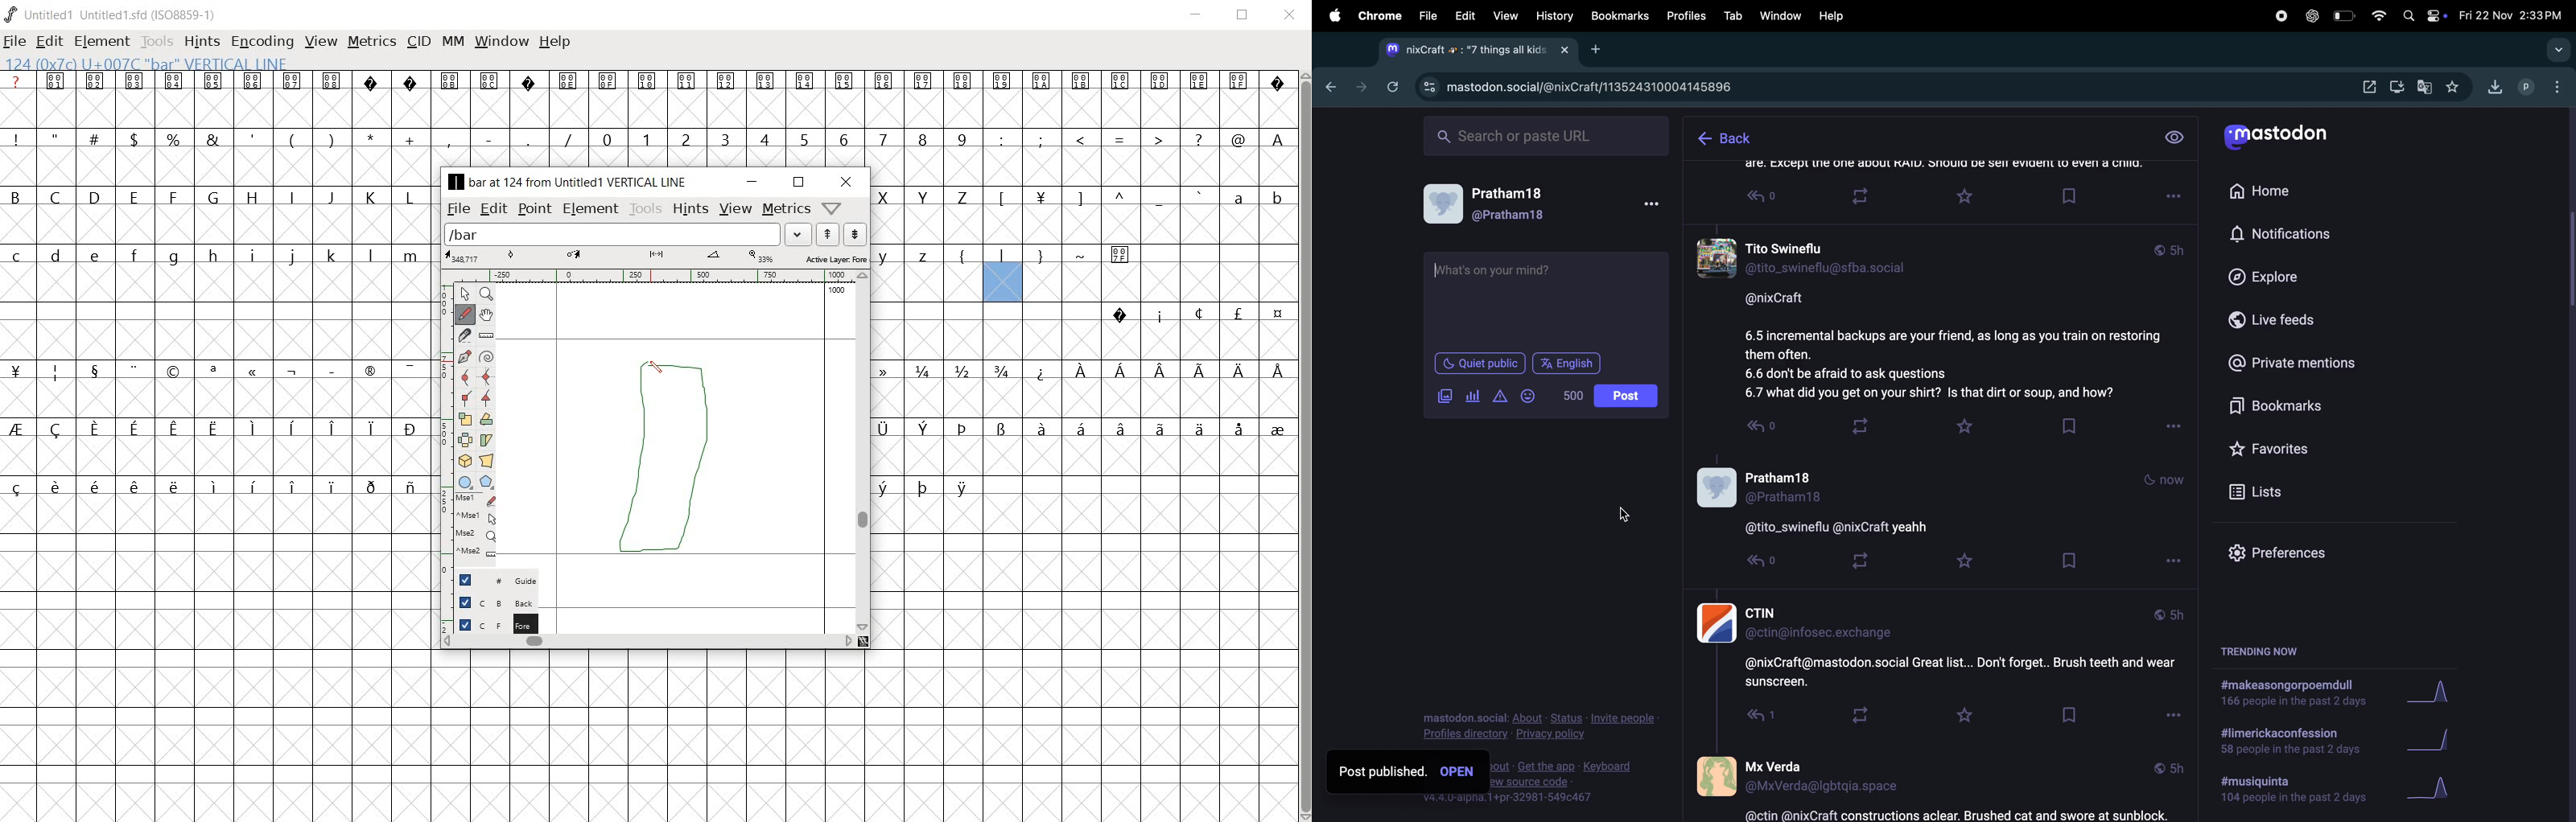  I want to click on date and time, so click(2514, 13).